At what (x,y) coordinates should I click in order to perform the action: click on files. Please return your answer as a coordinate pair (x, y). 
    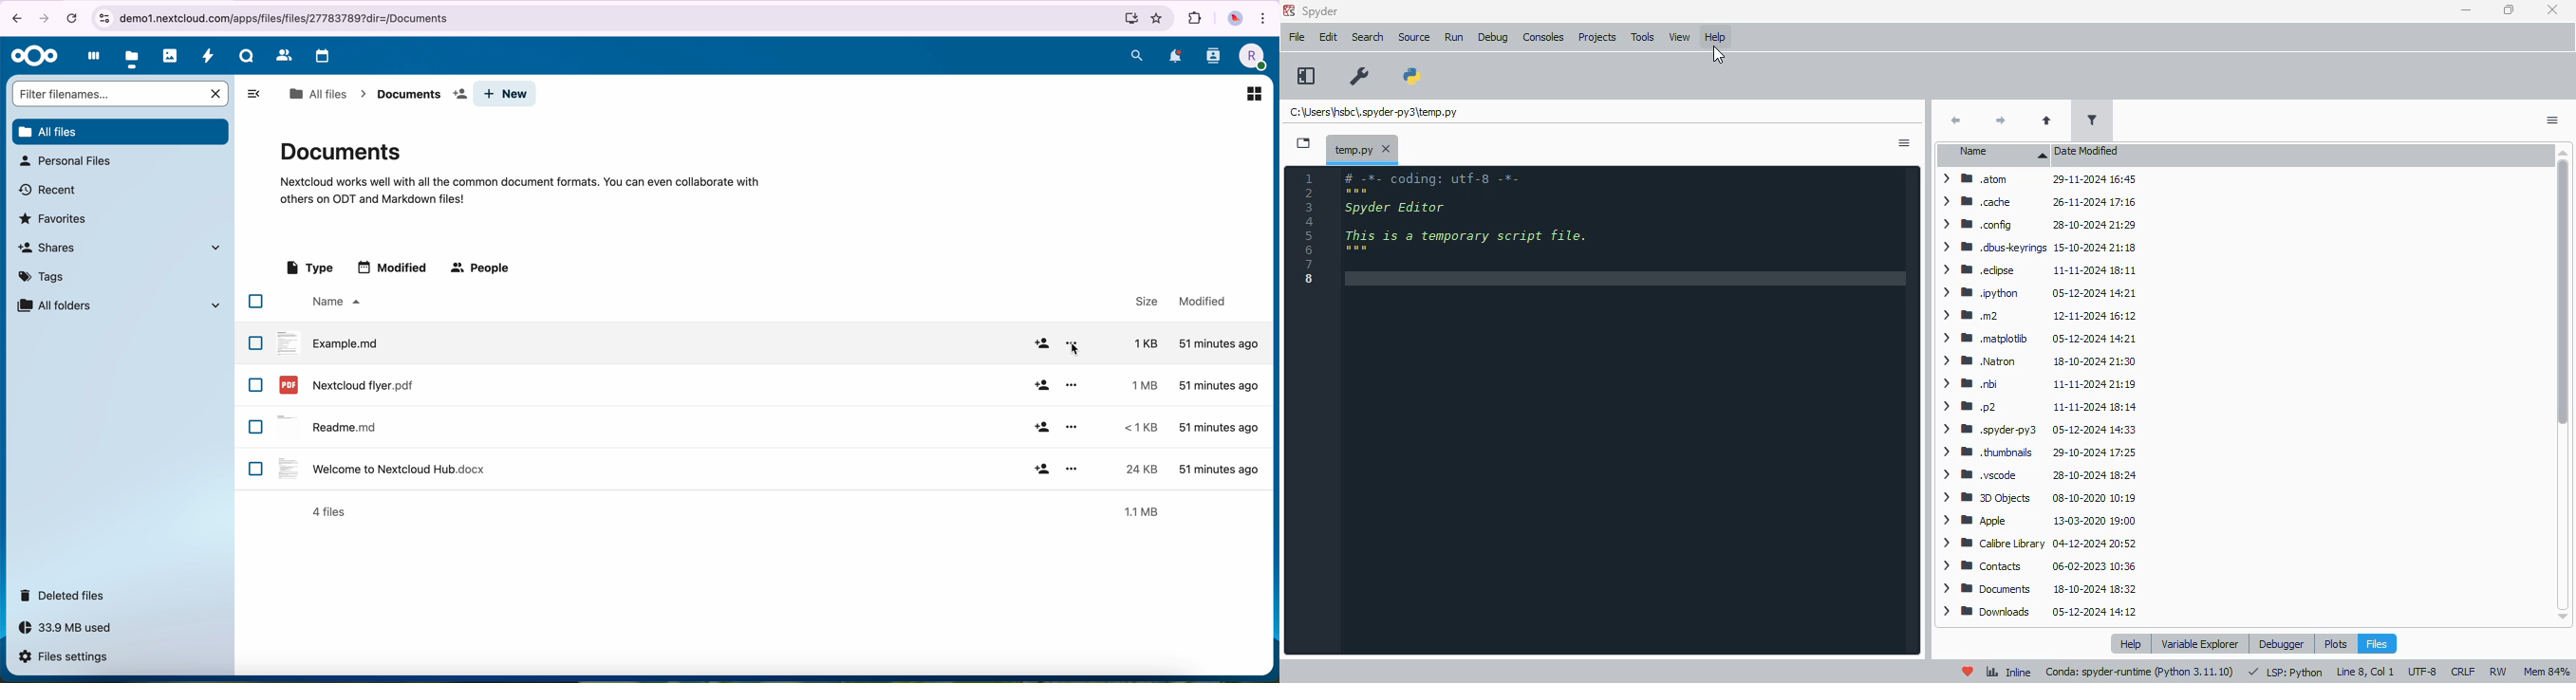
    Looking at the image, I should click on (133, 57).